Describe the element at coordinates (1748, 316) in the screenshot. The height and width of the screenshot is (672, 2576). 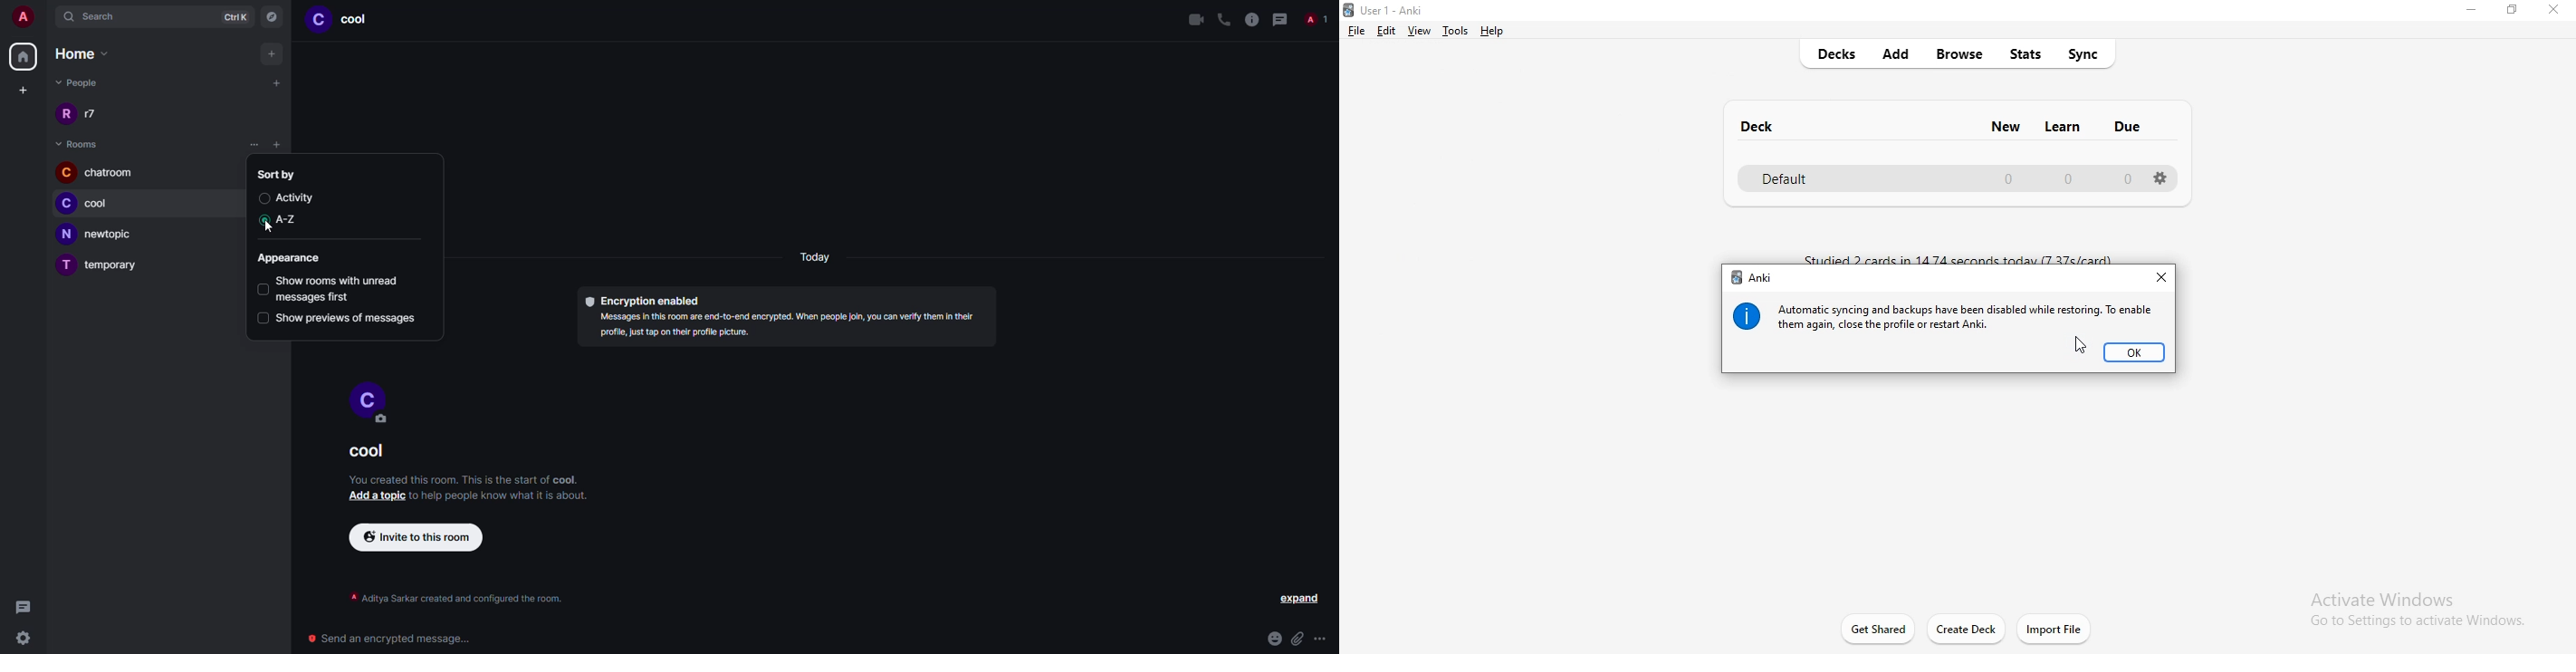
I see `info icon` at that location.